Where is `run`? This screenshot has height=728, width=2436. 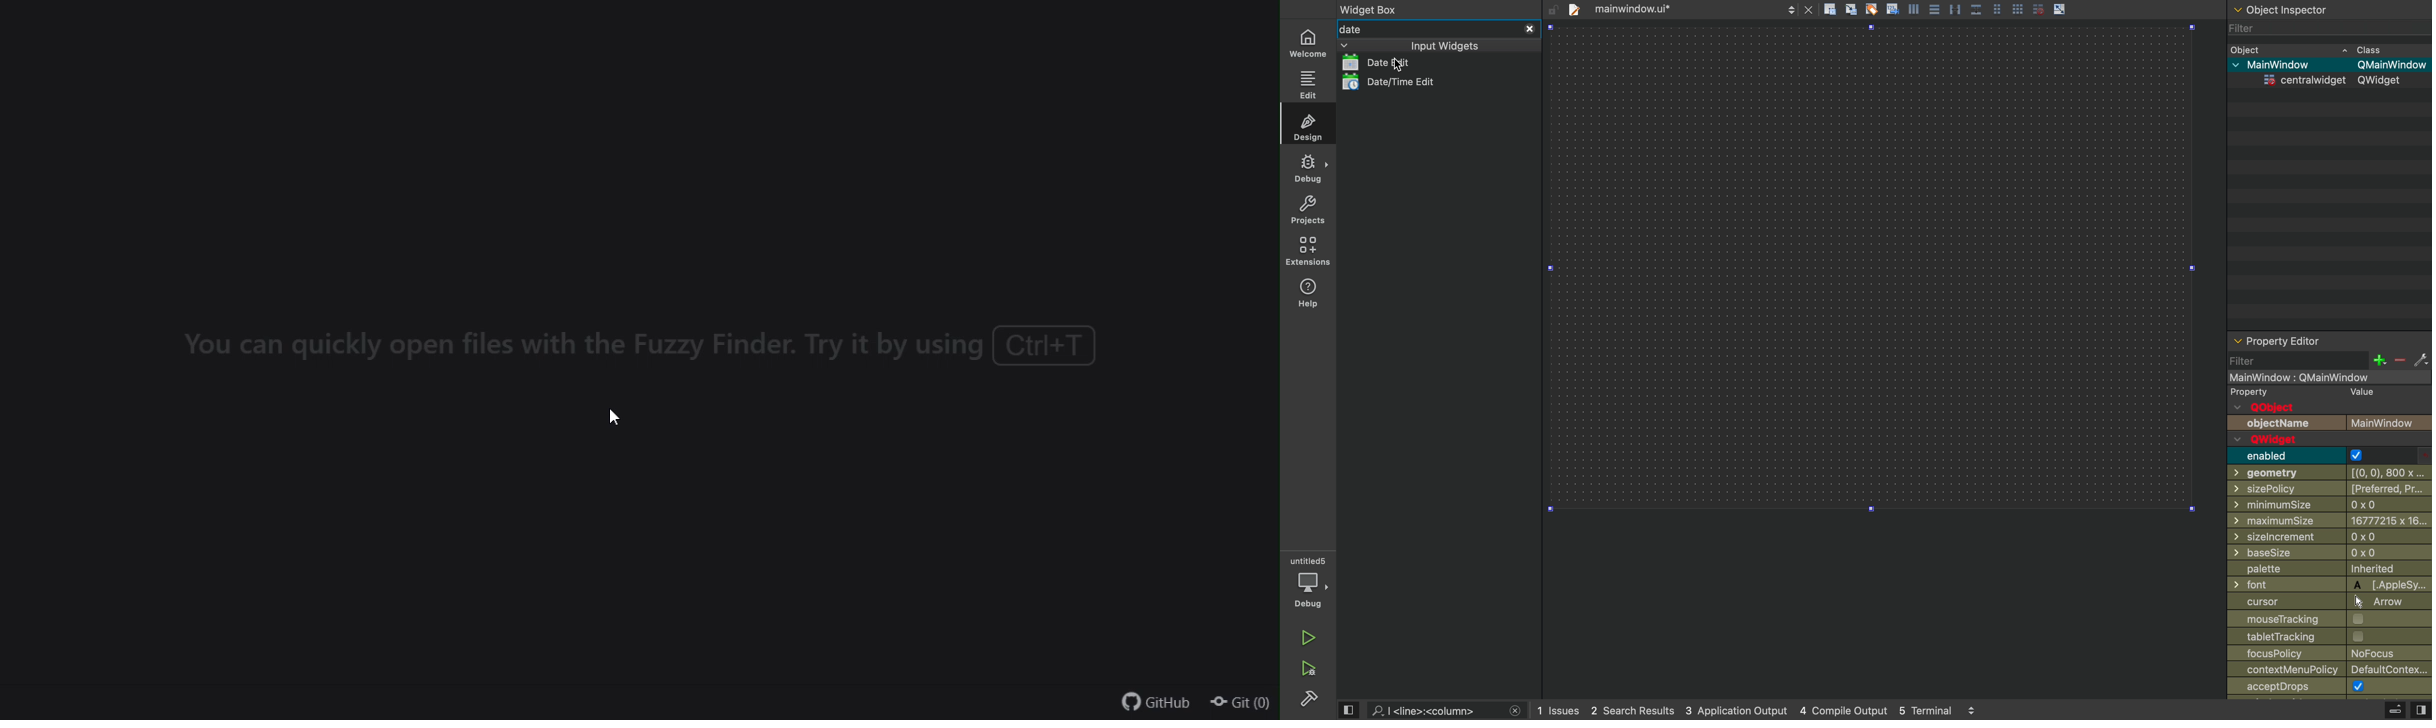
run is located at coordinates (1308, 637).